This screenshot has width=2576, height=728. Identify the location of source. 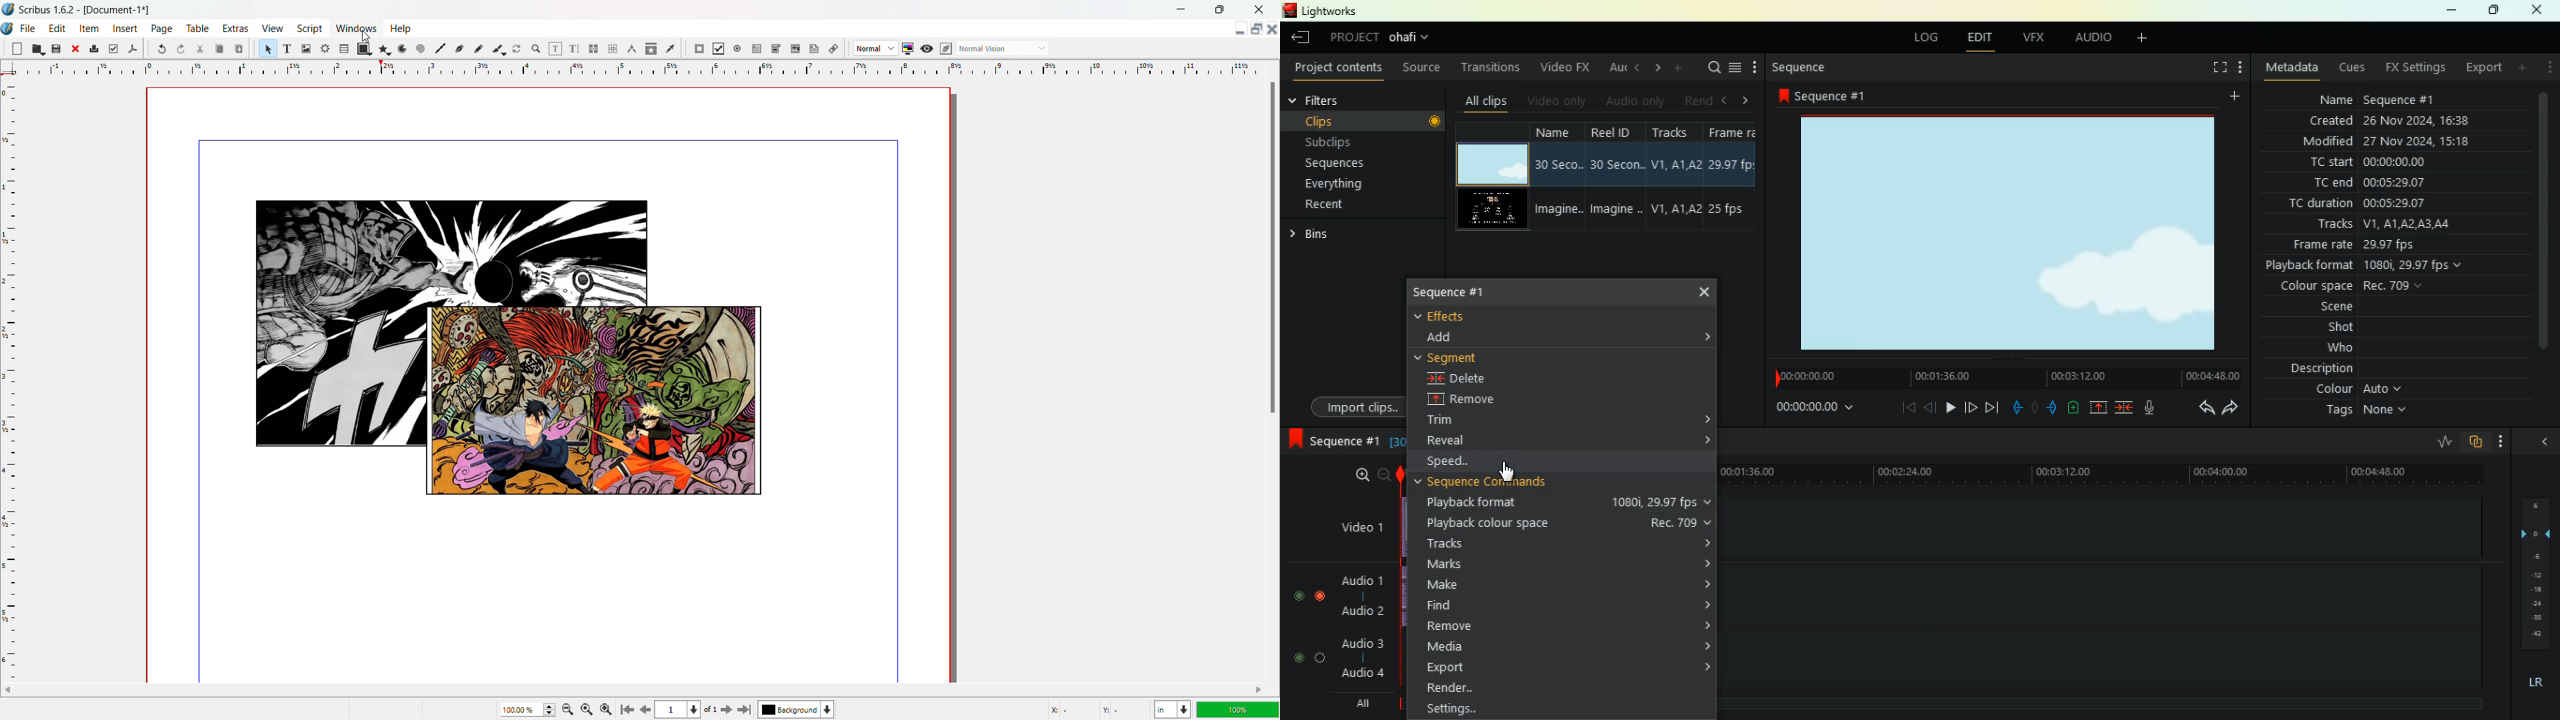
(1424, 69).